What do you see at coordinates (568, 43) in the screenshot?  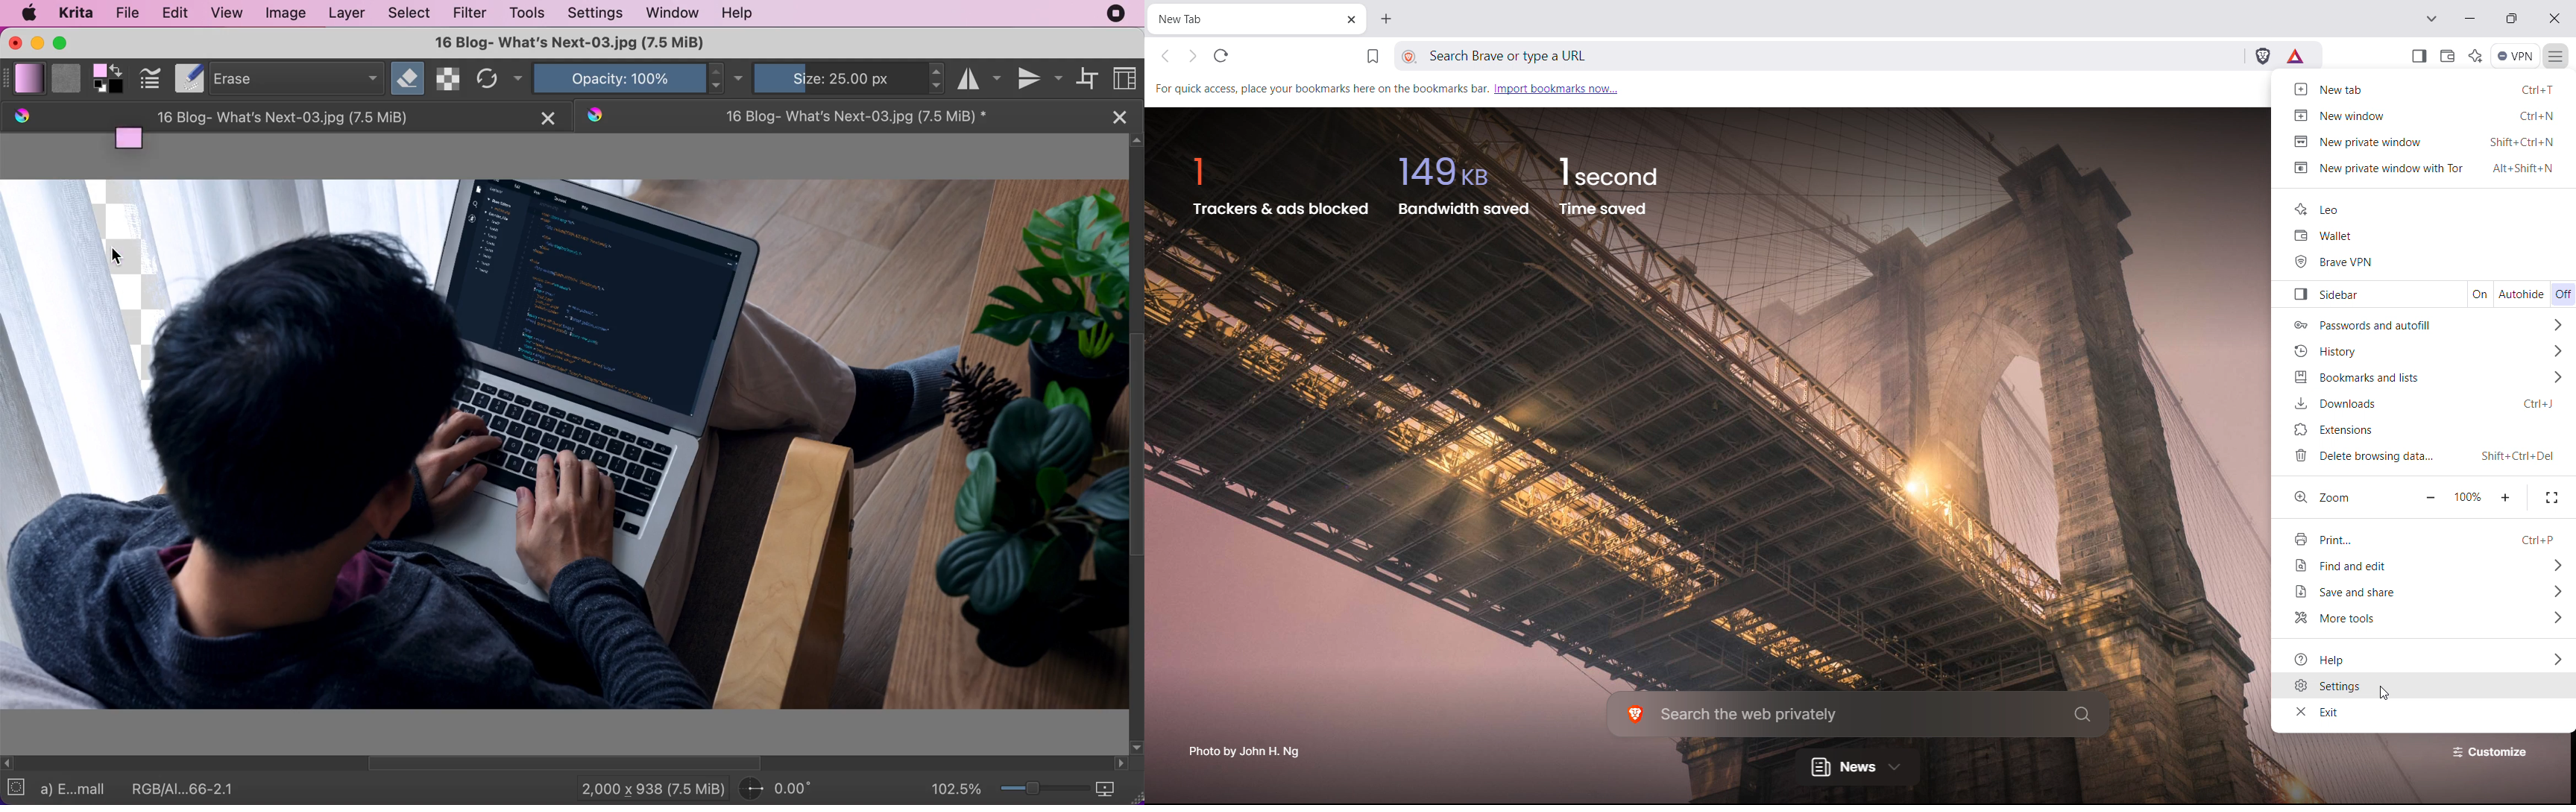 I see `16 Blog- What's Next-03.jpg (7.5 MiB)` at bounding box center [568, 43].